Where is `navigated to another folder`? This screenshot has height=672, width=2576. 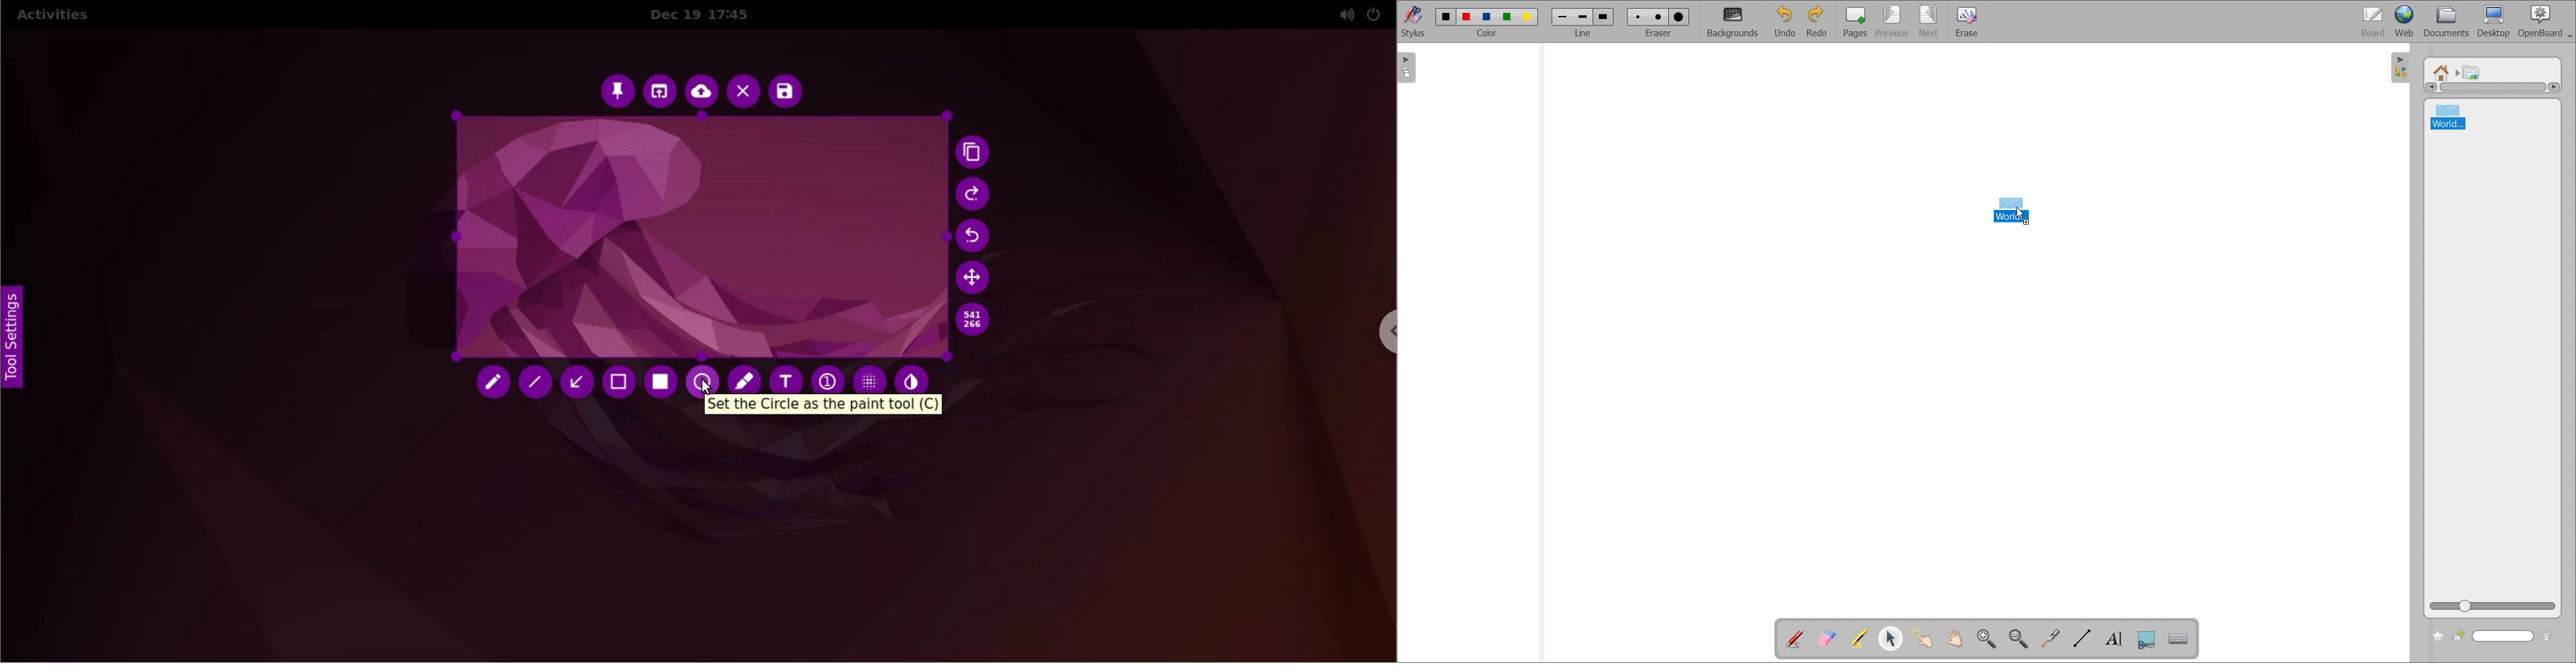
navigated to another folder is located at coordinates (2458, 72).